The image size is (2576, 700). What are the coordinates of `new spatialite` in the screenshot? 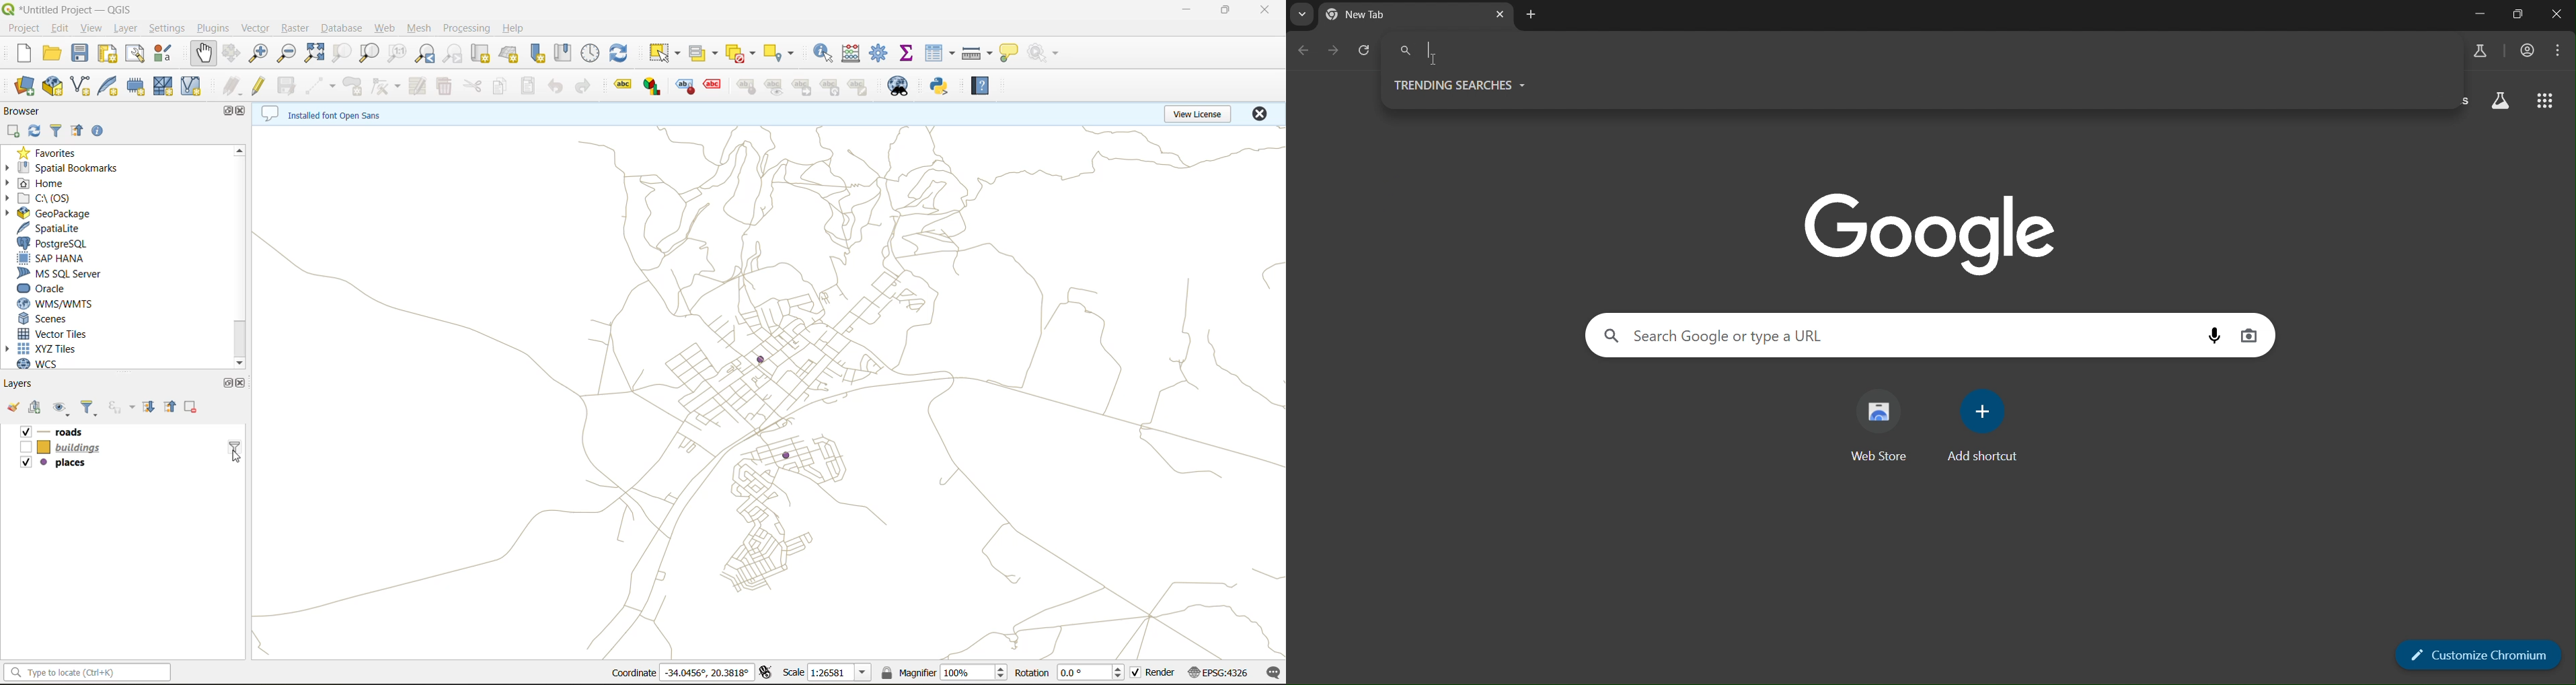 It's located at (111, 88).